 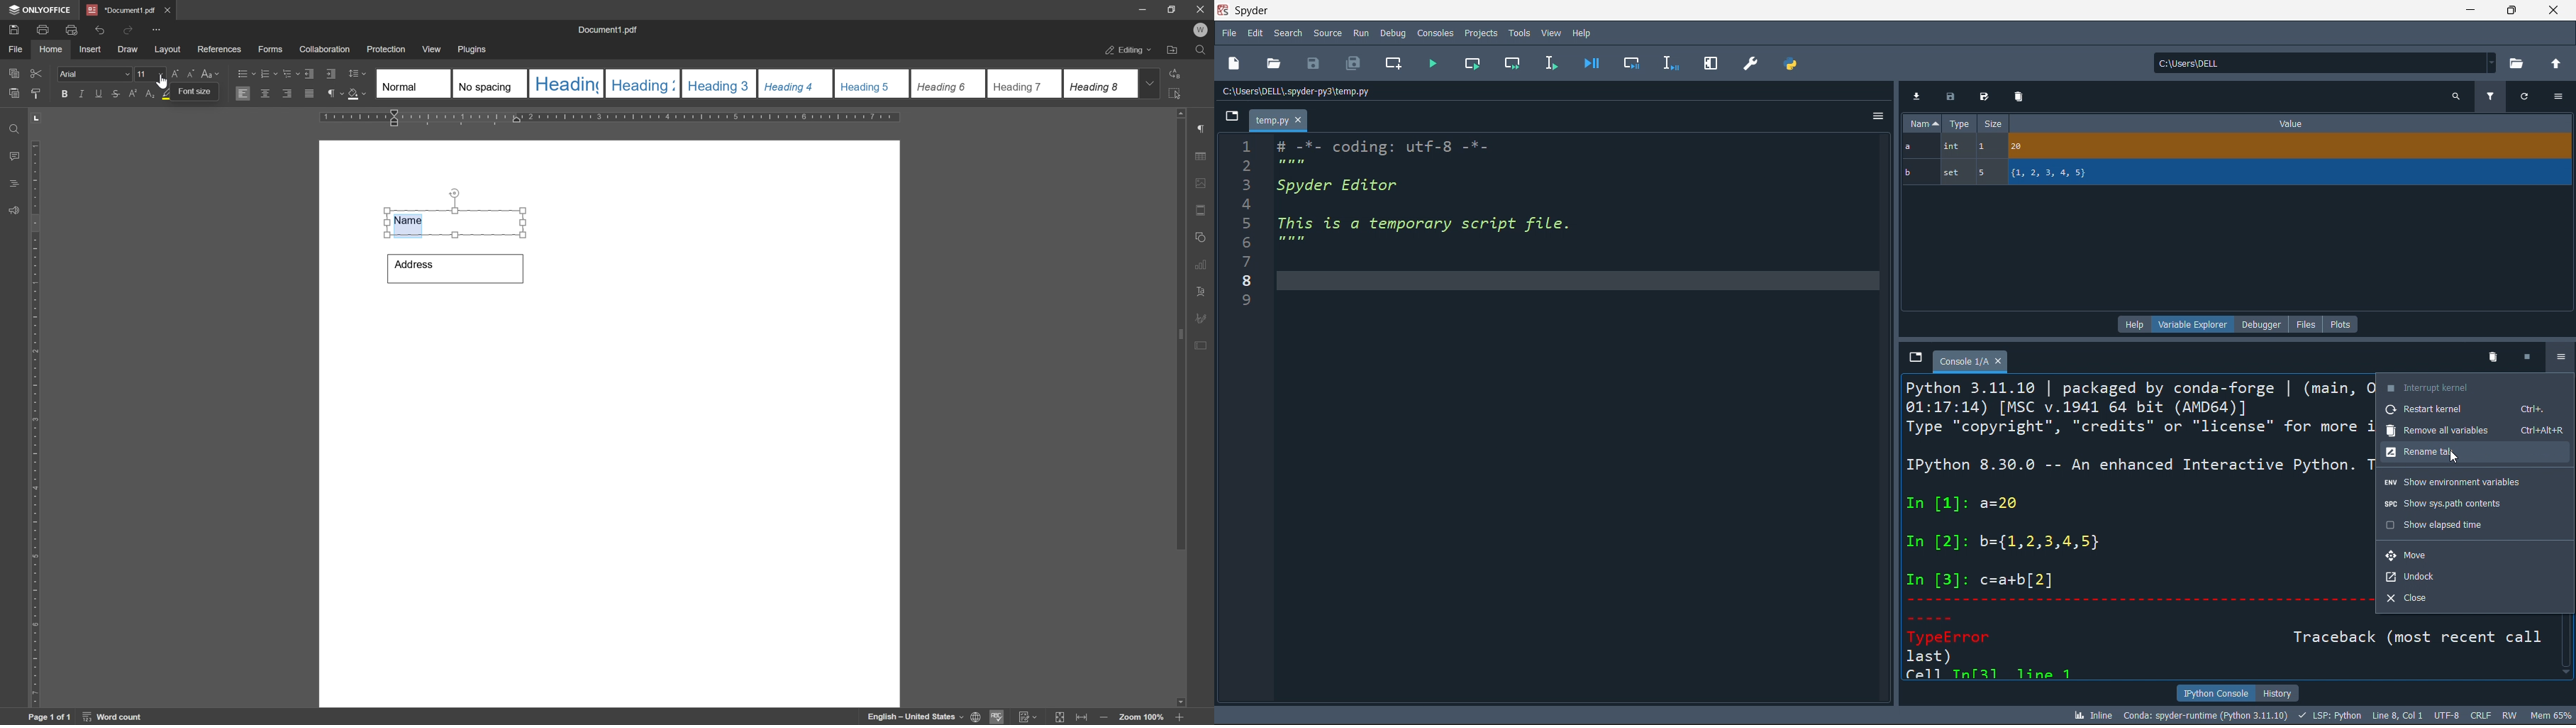 I want to click on temp.py, so click(x=1279, y=122).